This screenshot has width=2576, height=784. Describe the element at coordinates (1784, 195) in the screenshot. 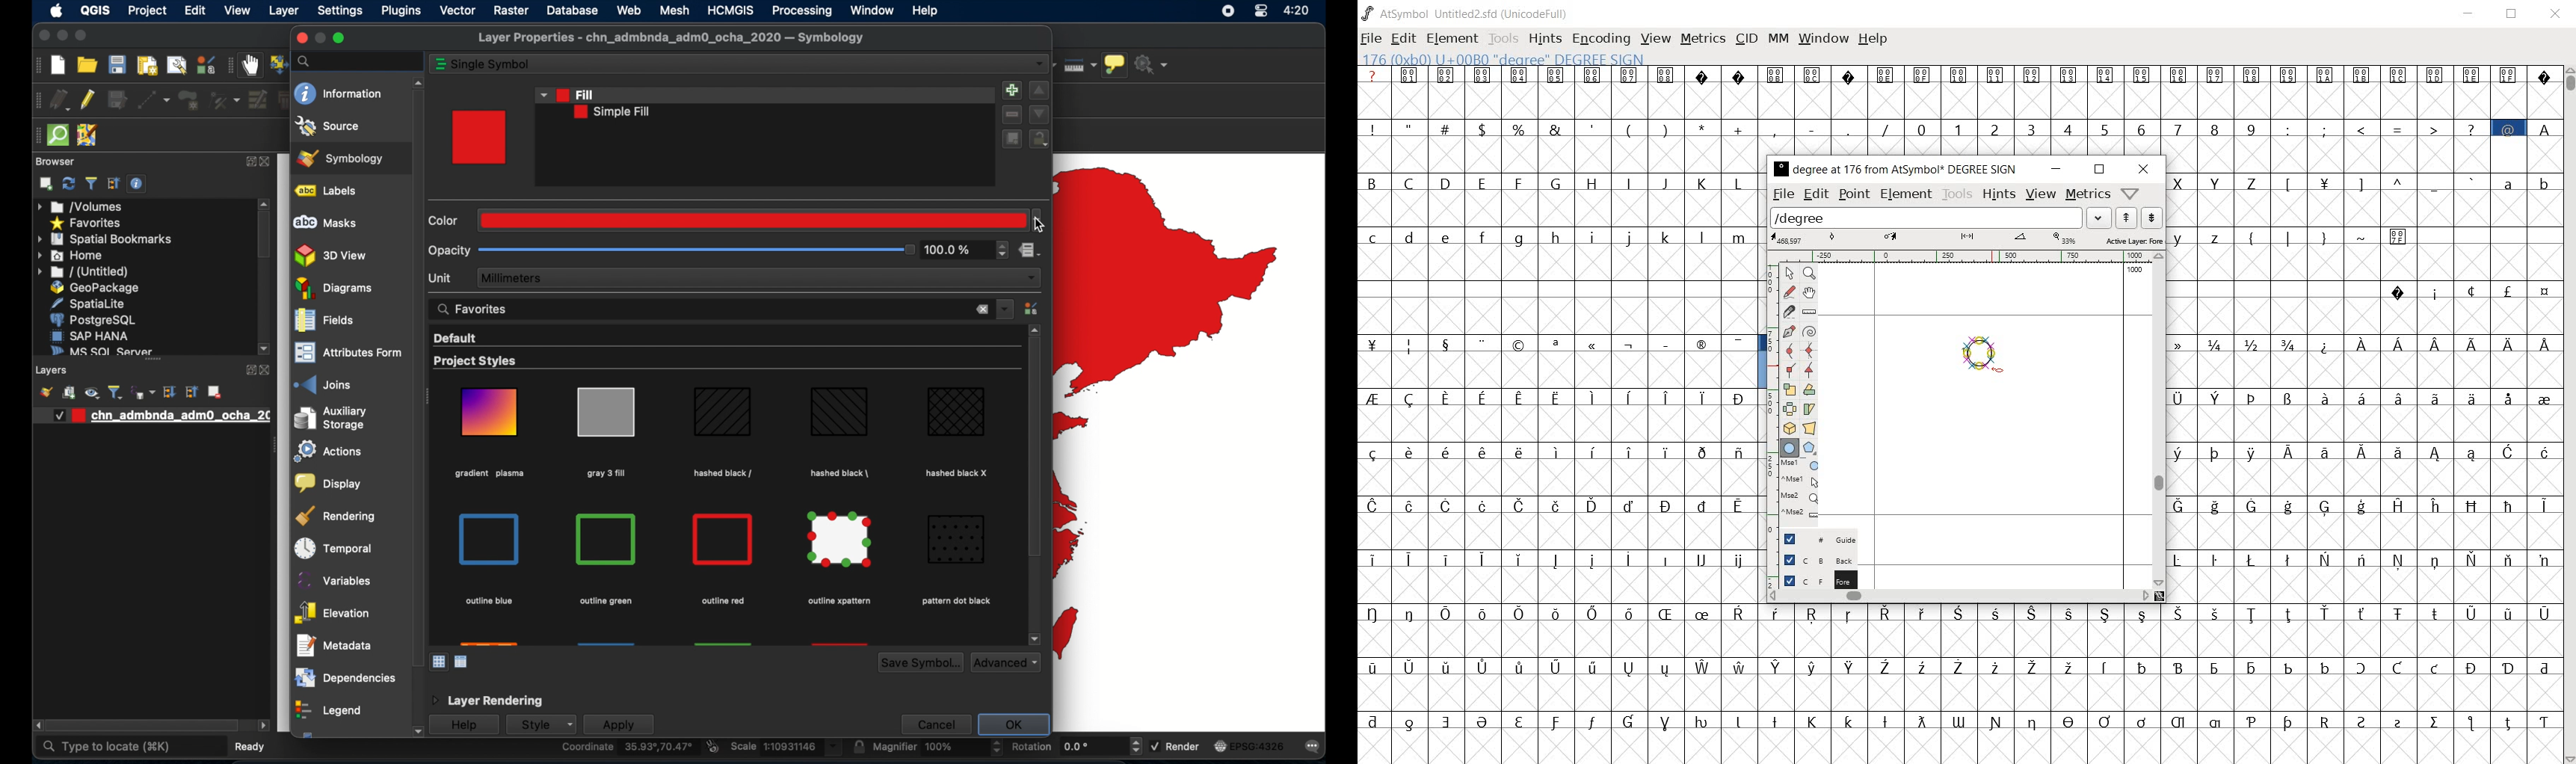

I see `file` at that location.